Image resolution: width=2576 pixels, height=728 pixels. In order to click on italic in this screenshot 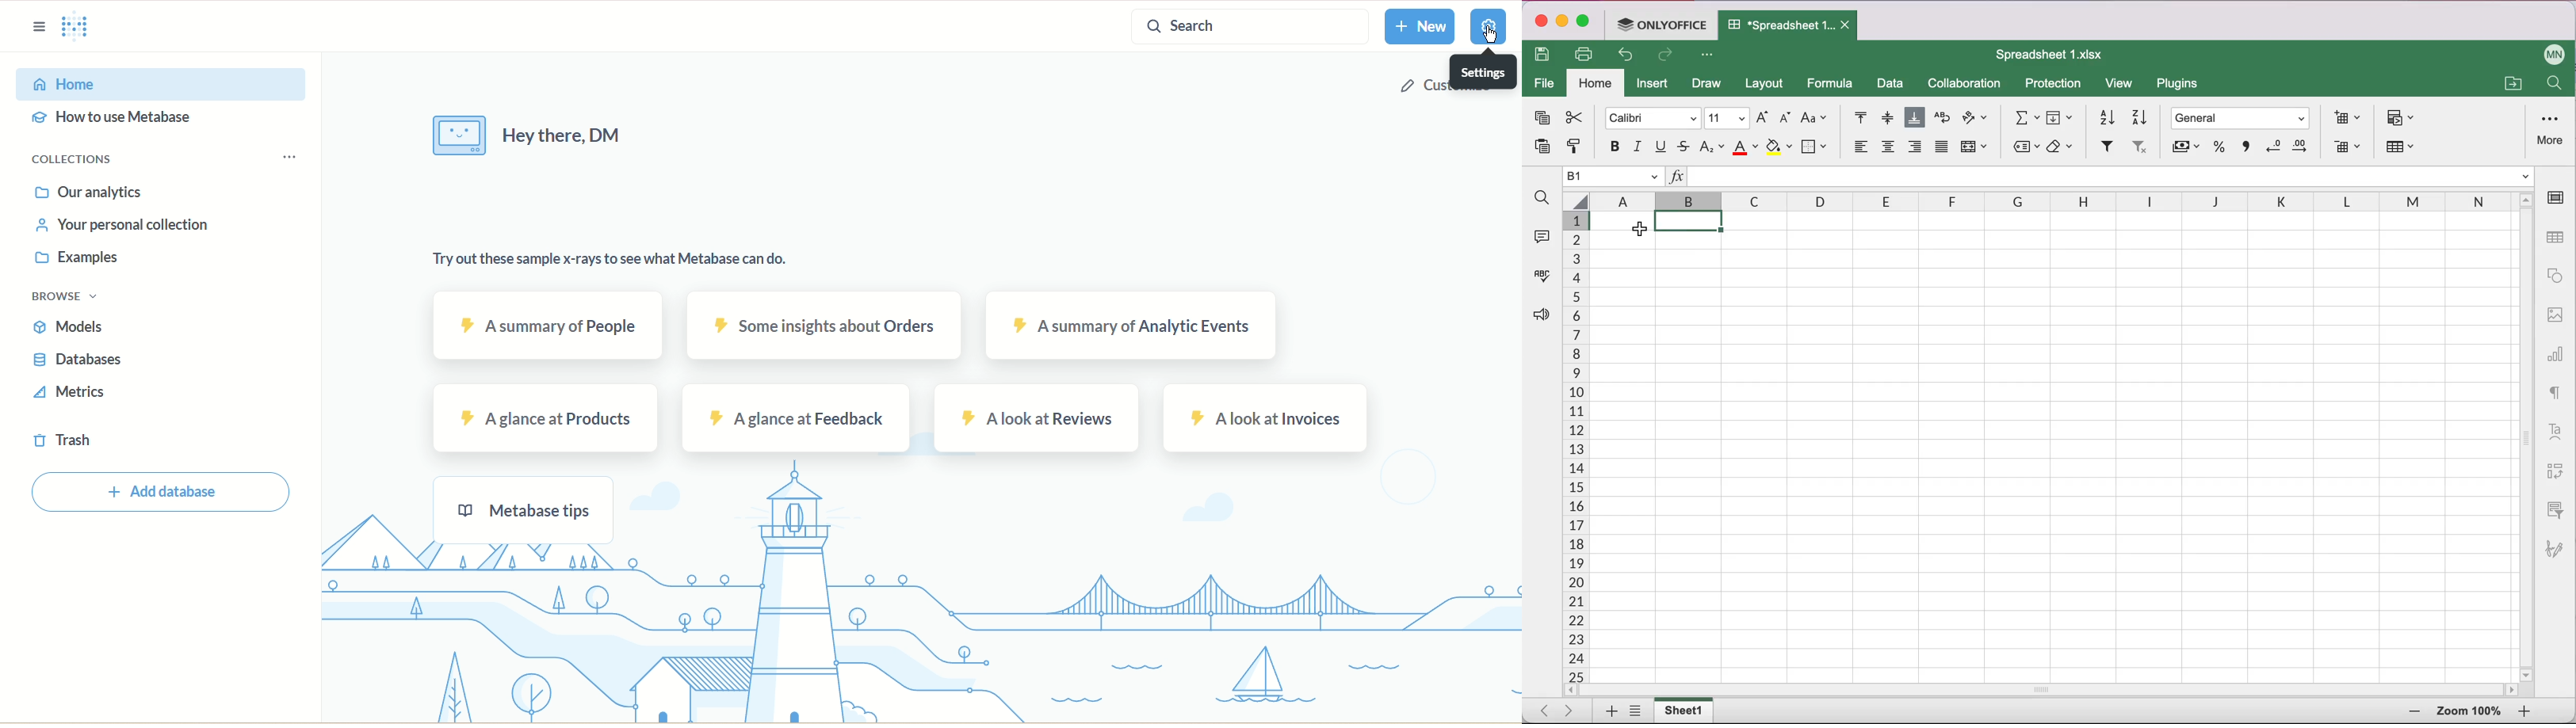, I will do `click(1639, 147)`.